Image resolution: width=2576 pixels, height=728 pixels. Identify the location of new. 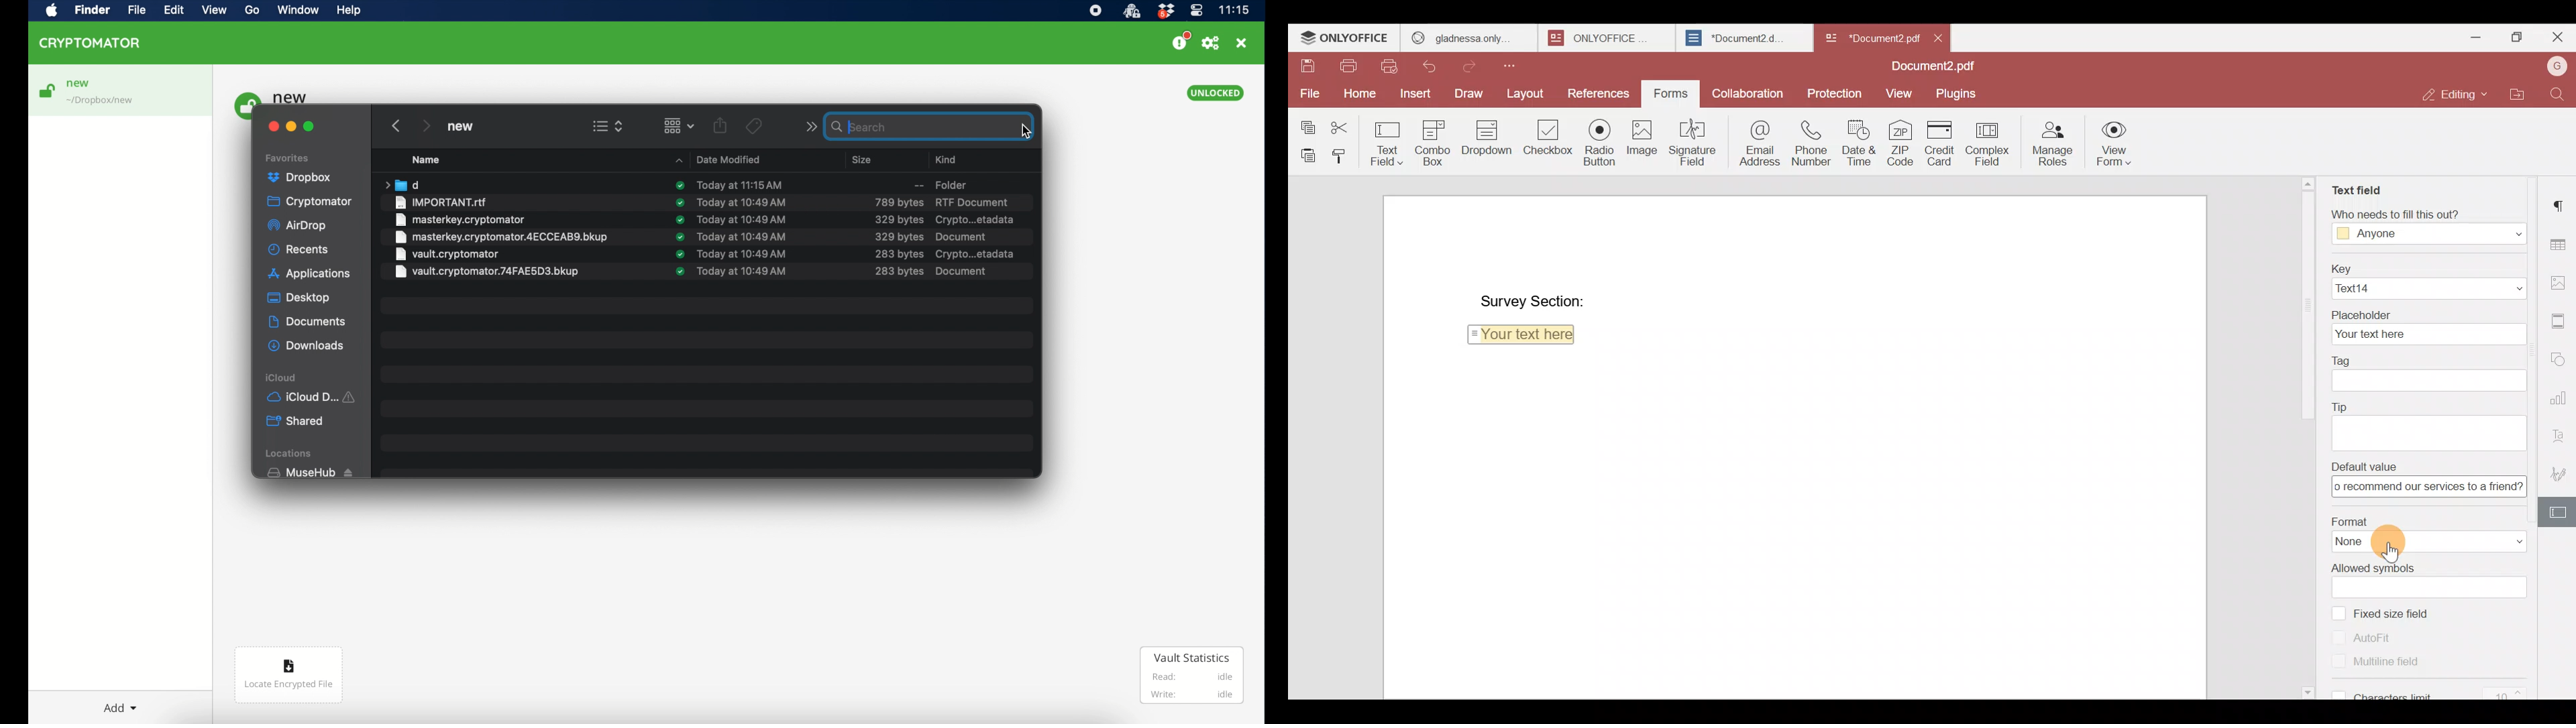
(78, 84).